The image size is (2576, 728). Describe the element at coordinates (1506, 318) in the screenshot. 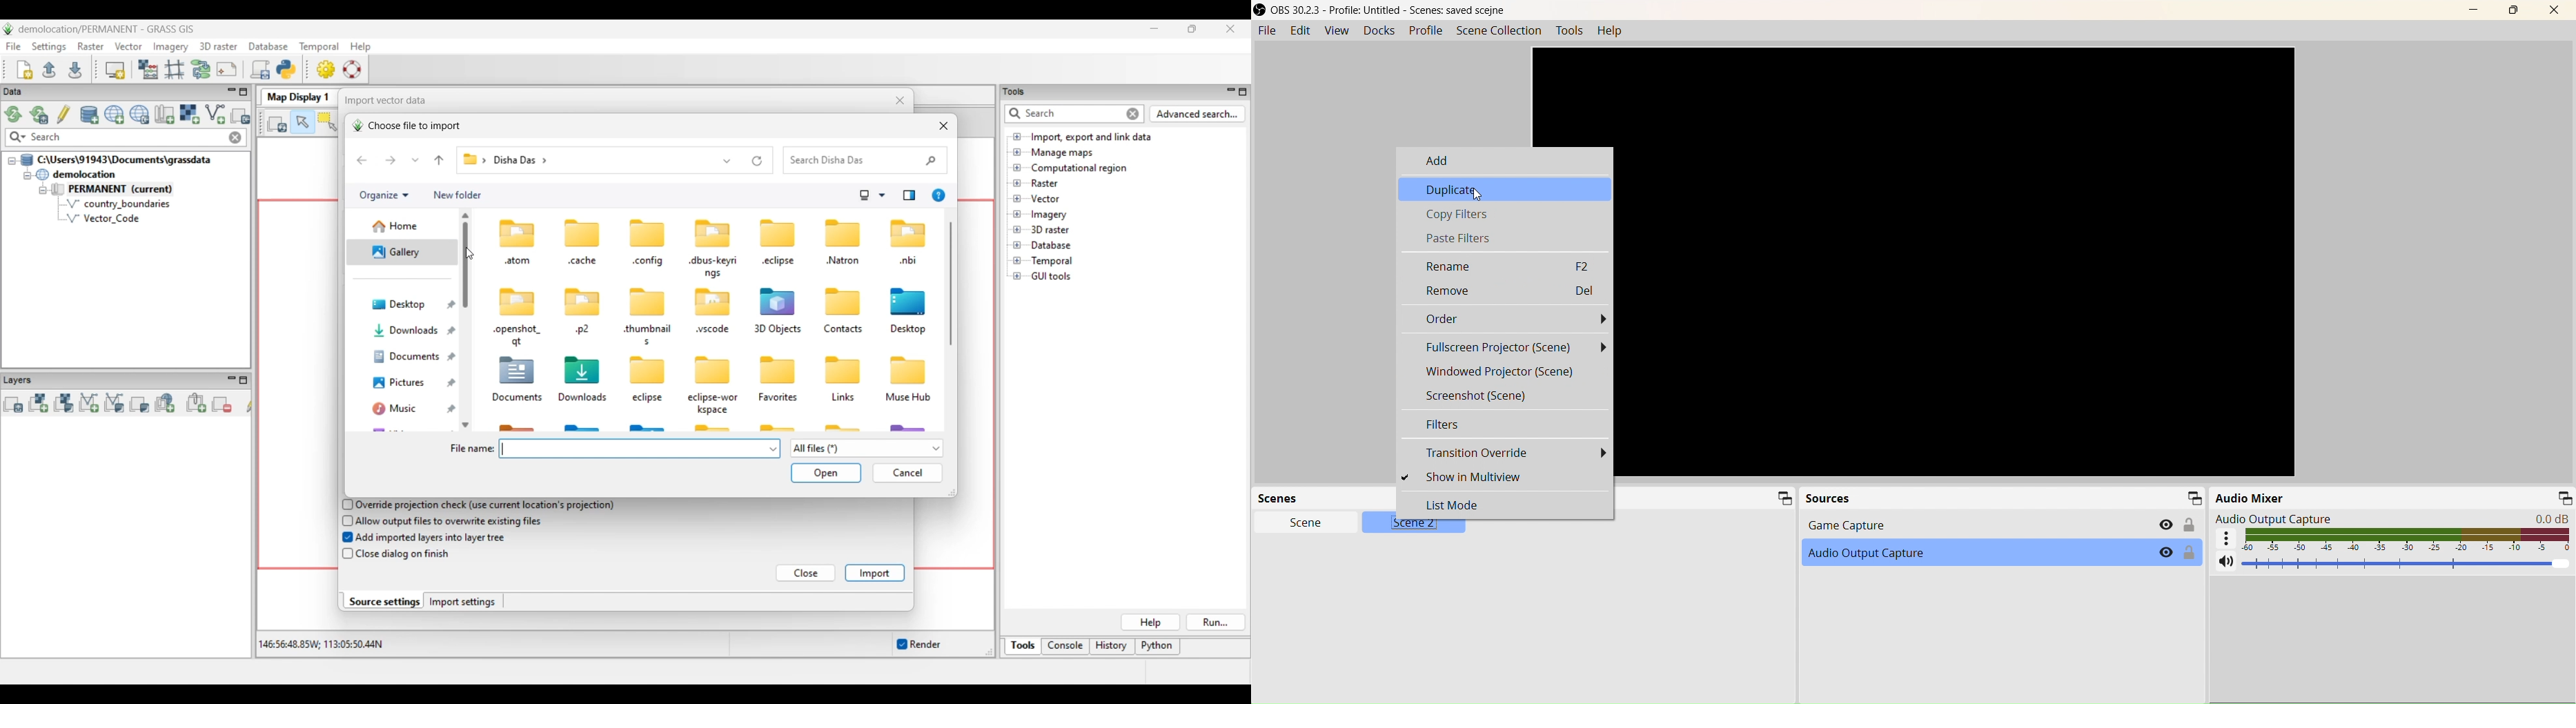

I see `Order` at that location.